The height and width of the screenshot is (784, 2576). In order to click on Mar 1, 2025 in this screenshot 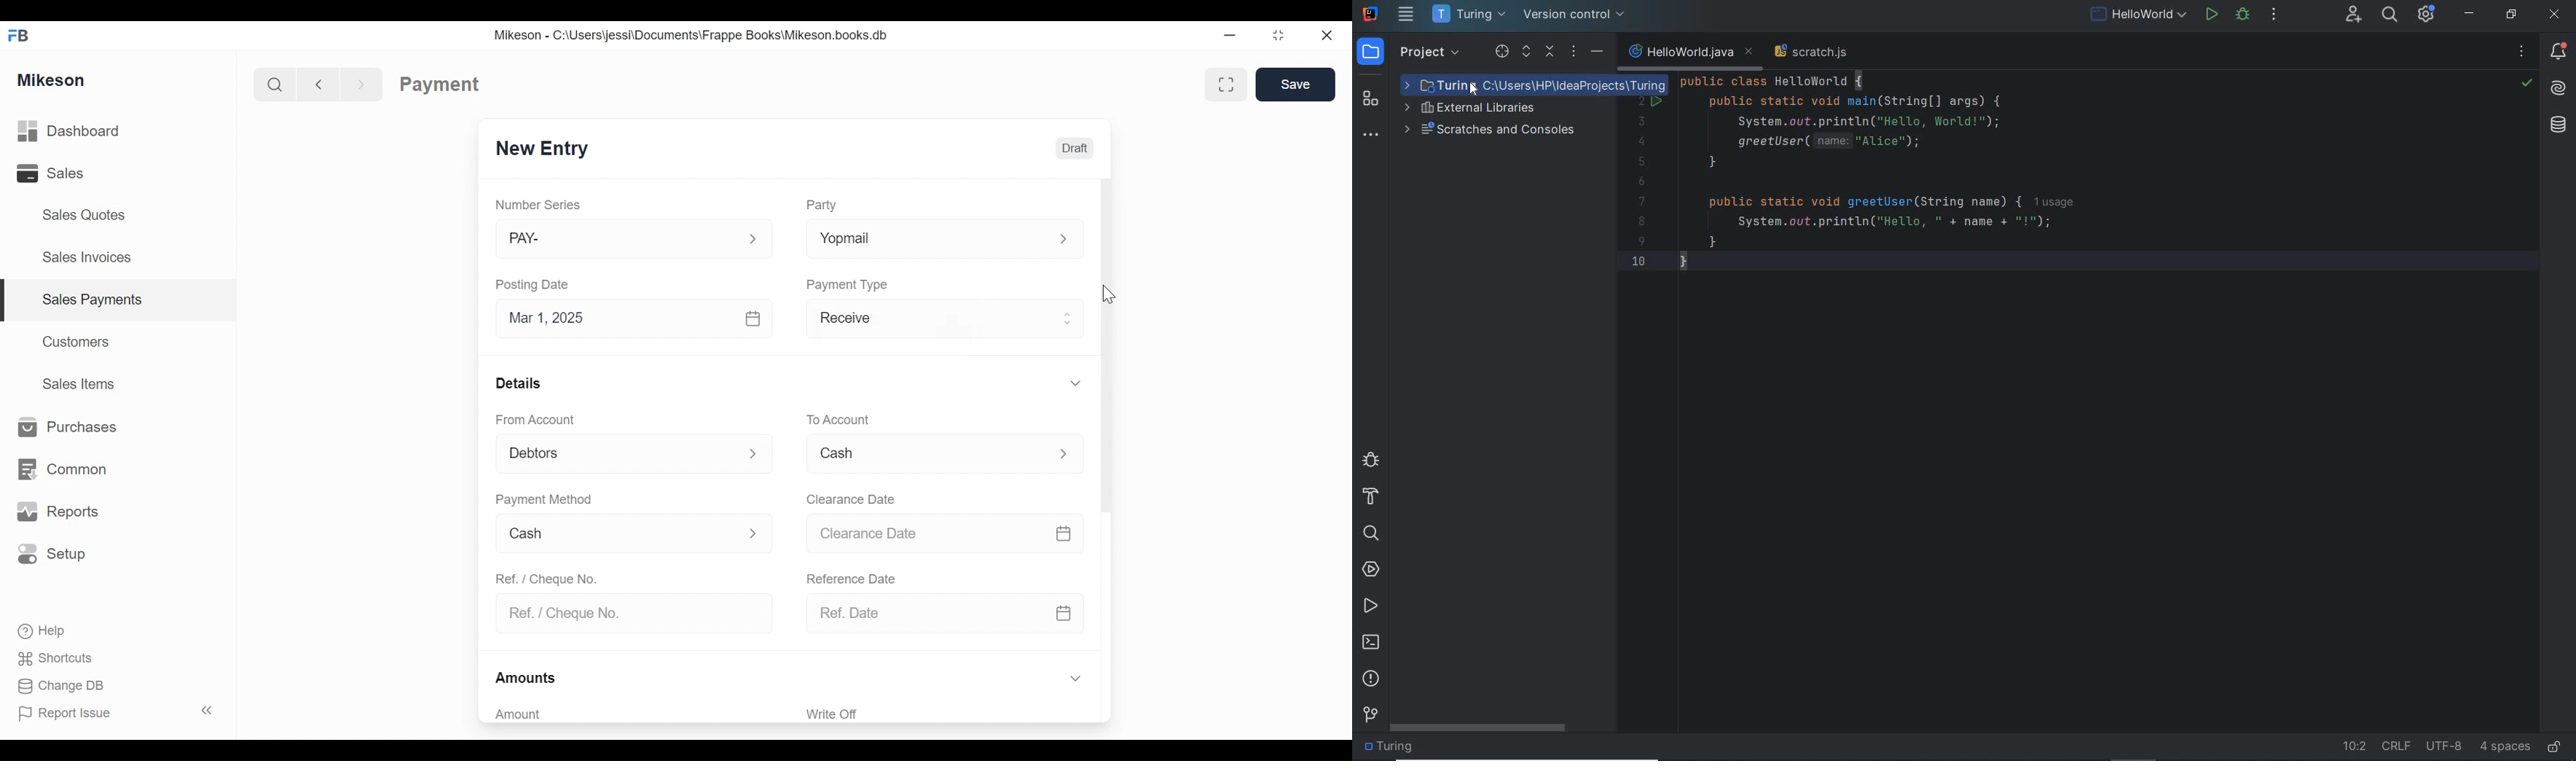, I will do `click(642, 321)`.